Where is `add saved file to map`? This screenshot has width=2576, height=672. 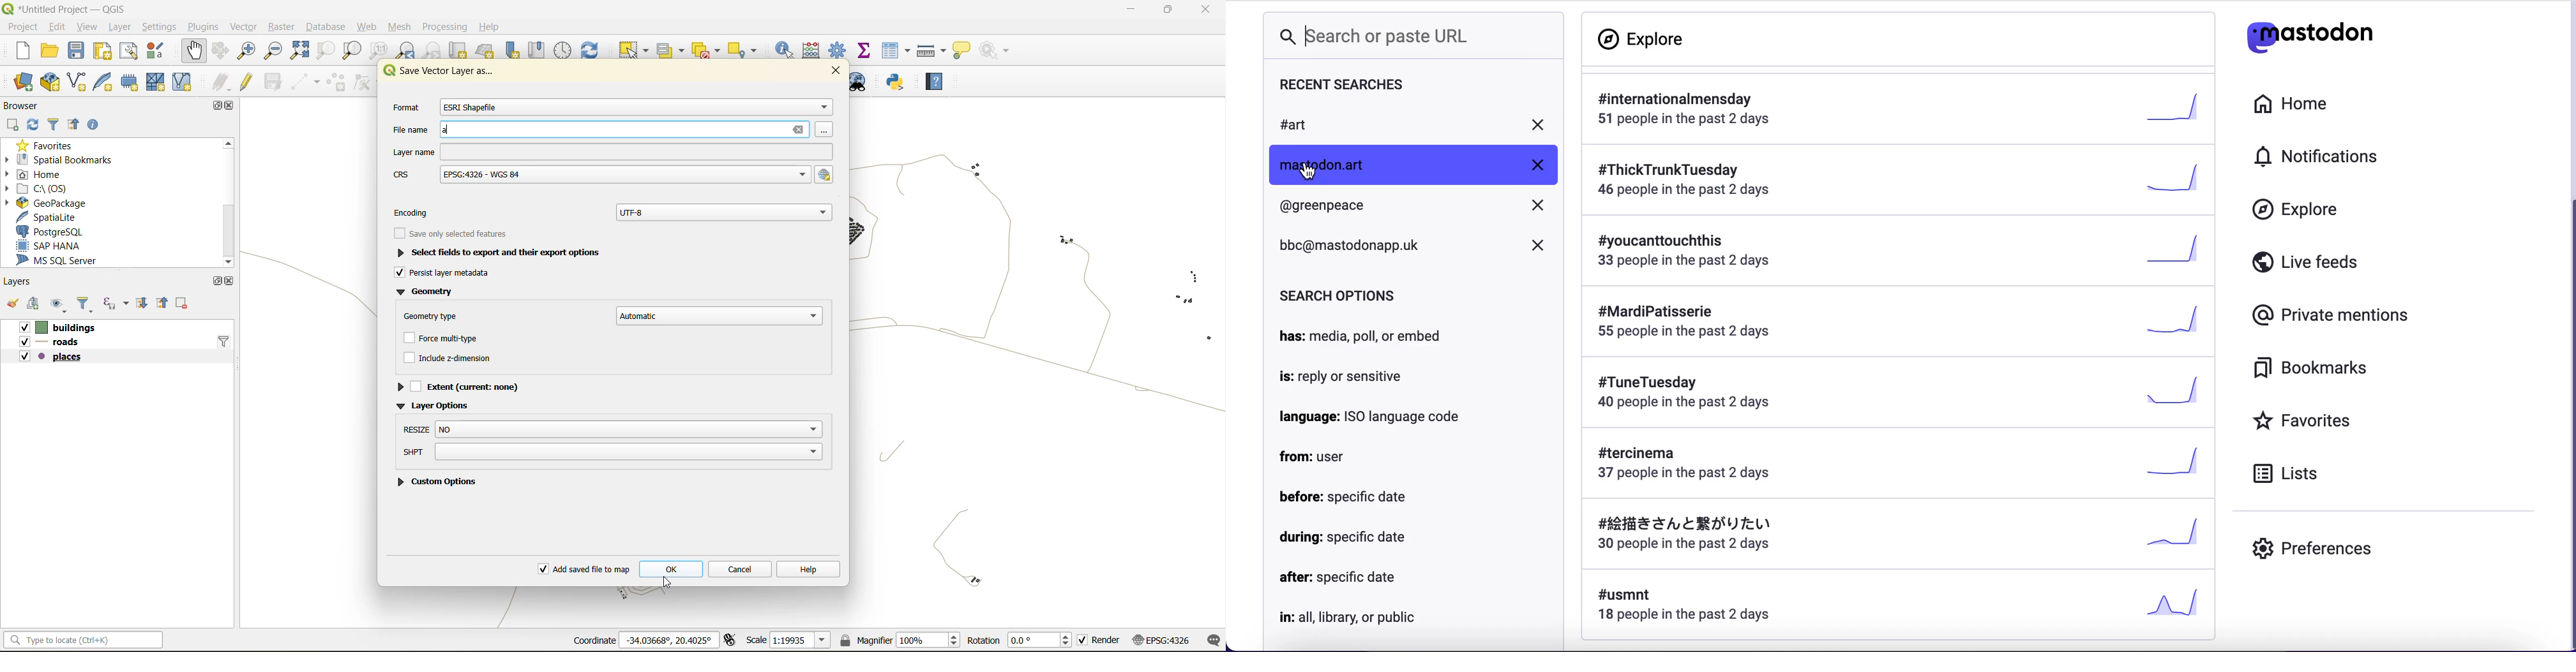 add saved file to map is located at coordinates (582, 567).